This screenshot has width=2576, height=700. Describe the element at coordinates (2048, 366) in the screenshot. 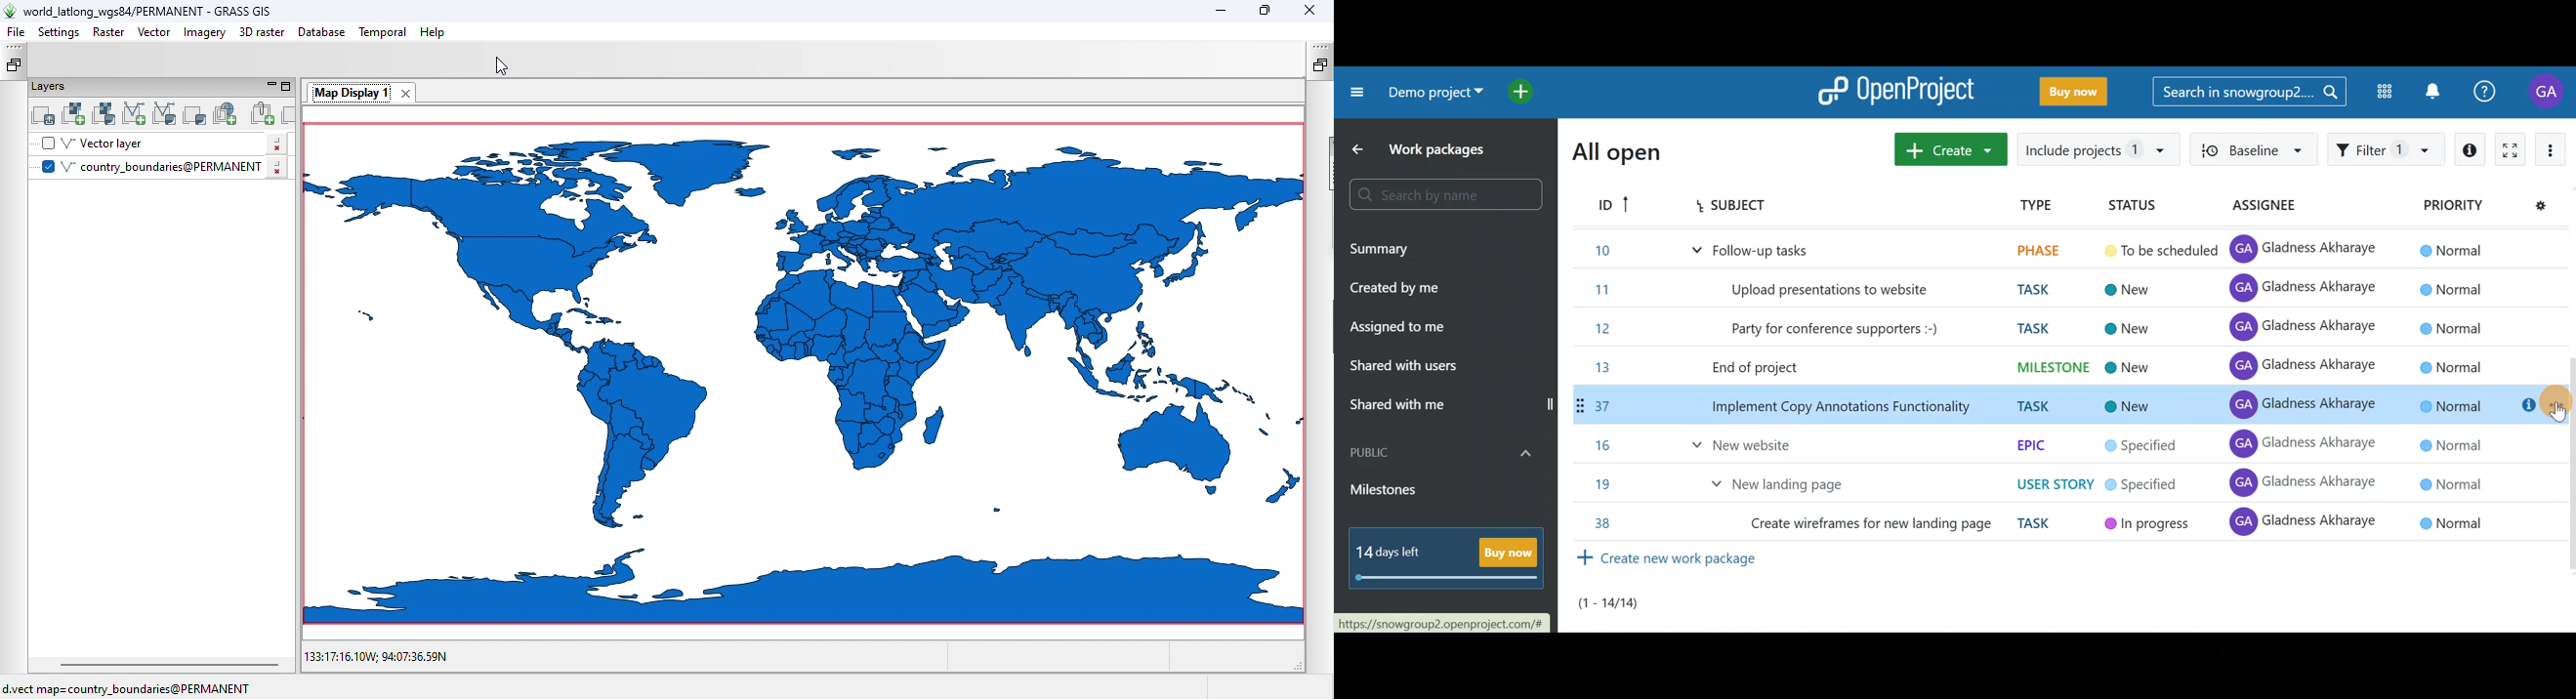

I see `MILESTONE` at that location.